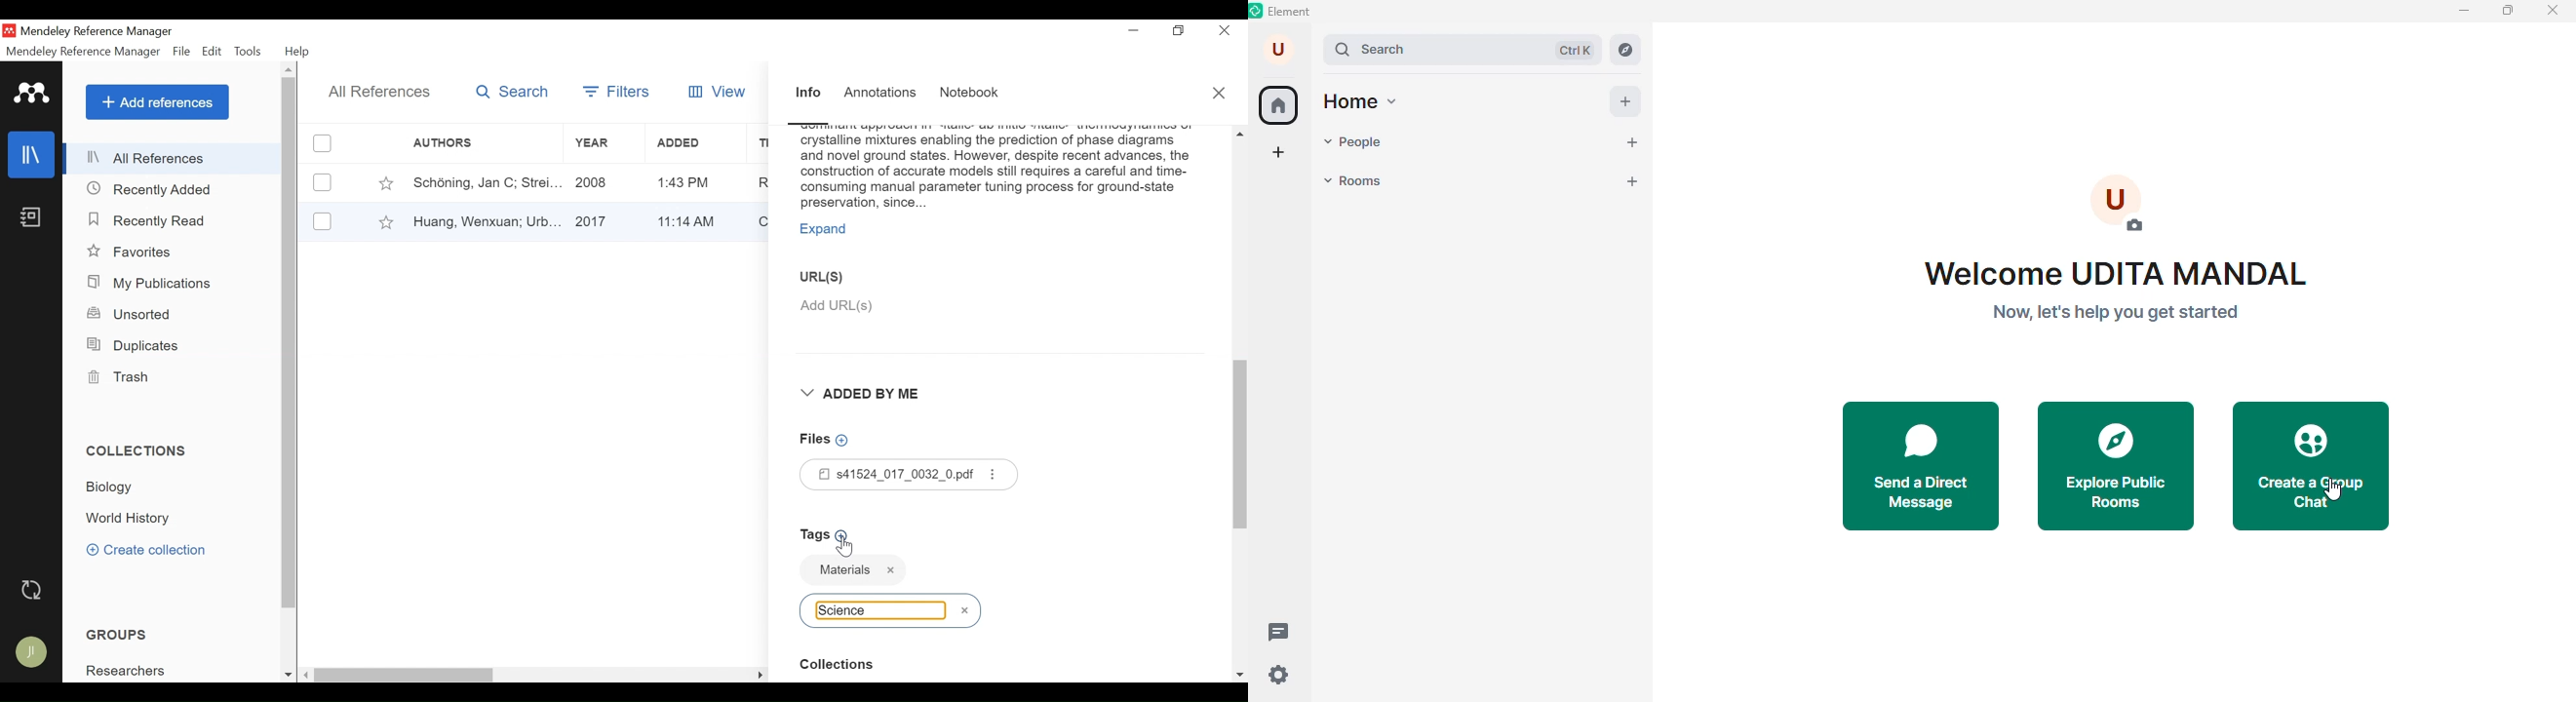 Image resolution: width=2576 pixels, height=728 pixels. What do you see at coordinates (157, 102) in the screenshot?
I see `Add References` at bounding box center [157, 102].